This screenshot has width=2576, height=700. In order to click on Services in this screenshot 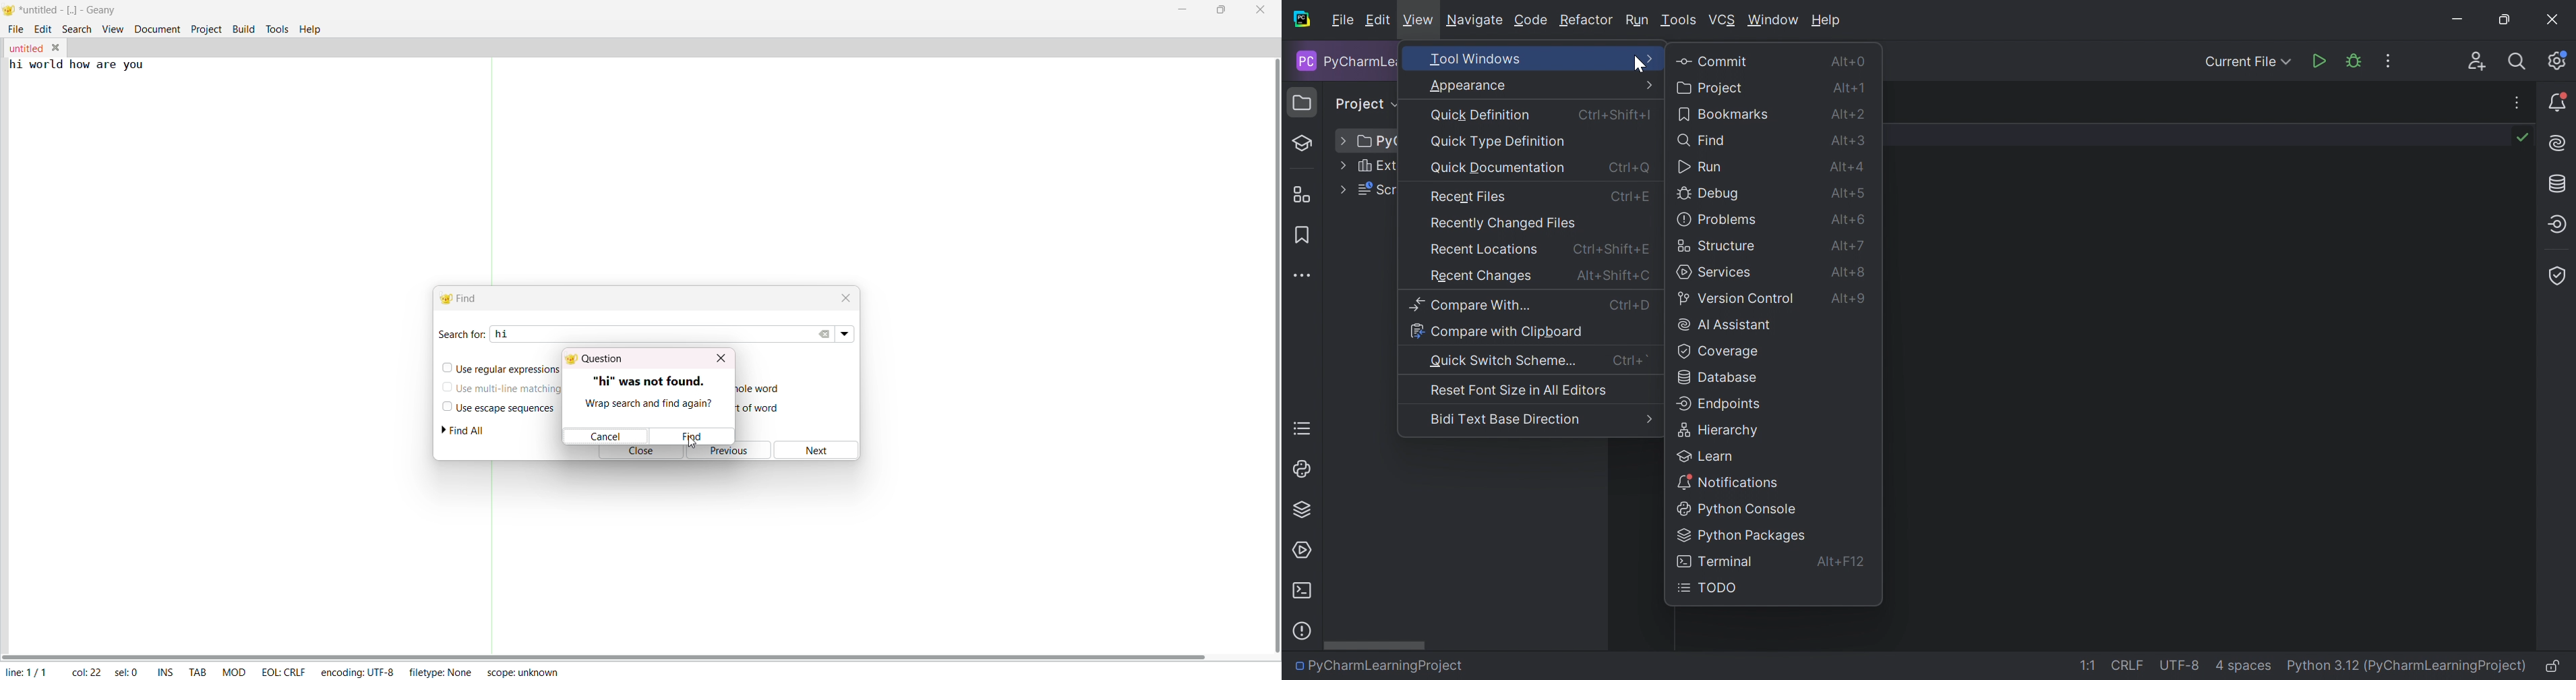, I will do `click(1714, 271)`.